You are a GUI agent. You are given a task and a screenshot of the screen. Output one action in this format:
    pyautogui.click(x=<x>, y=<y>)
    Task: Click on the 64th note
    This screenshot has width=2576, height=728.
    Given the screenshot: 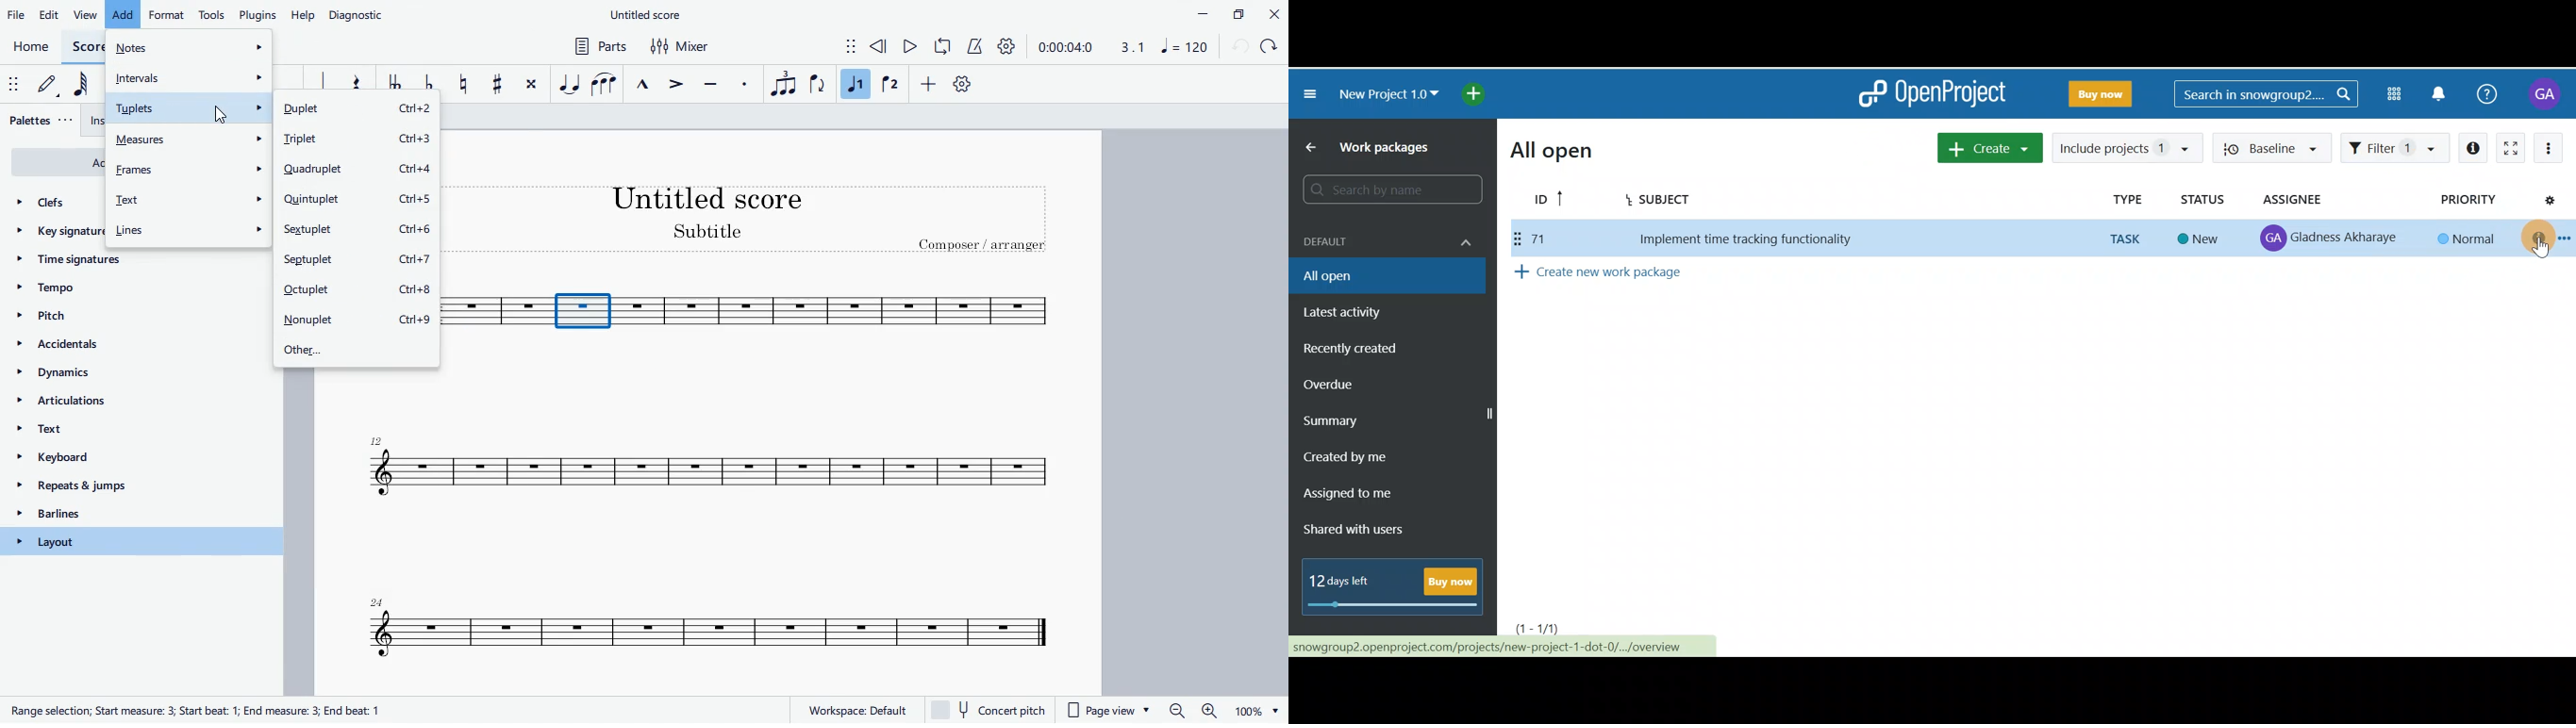 What is the action you would take?
    pyautogui.click(x=86, y=87)
    